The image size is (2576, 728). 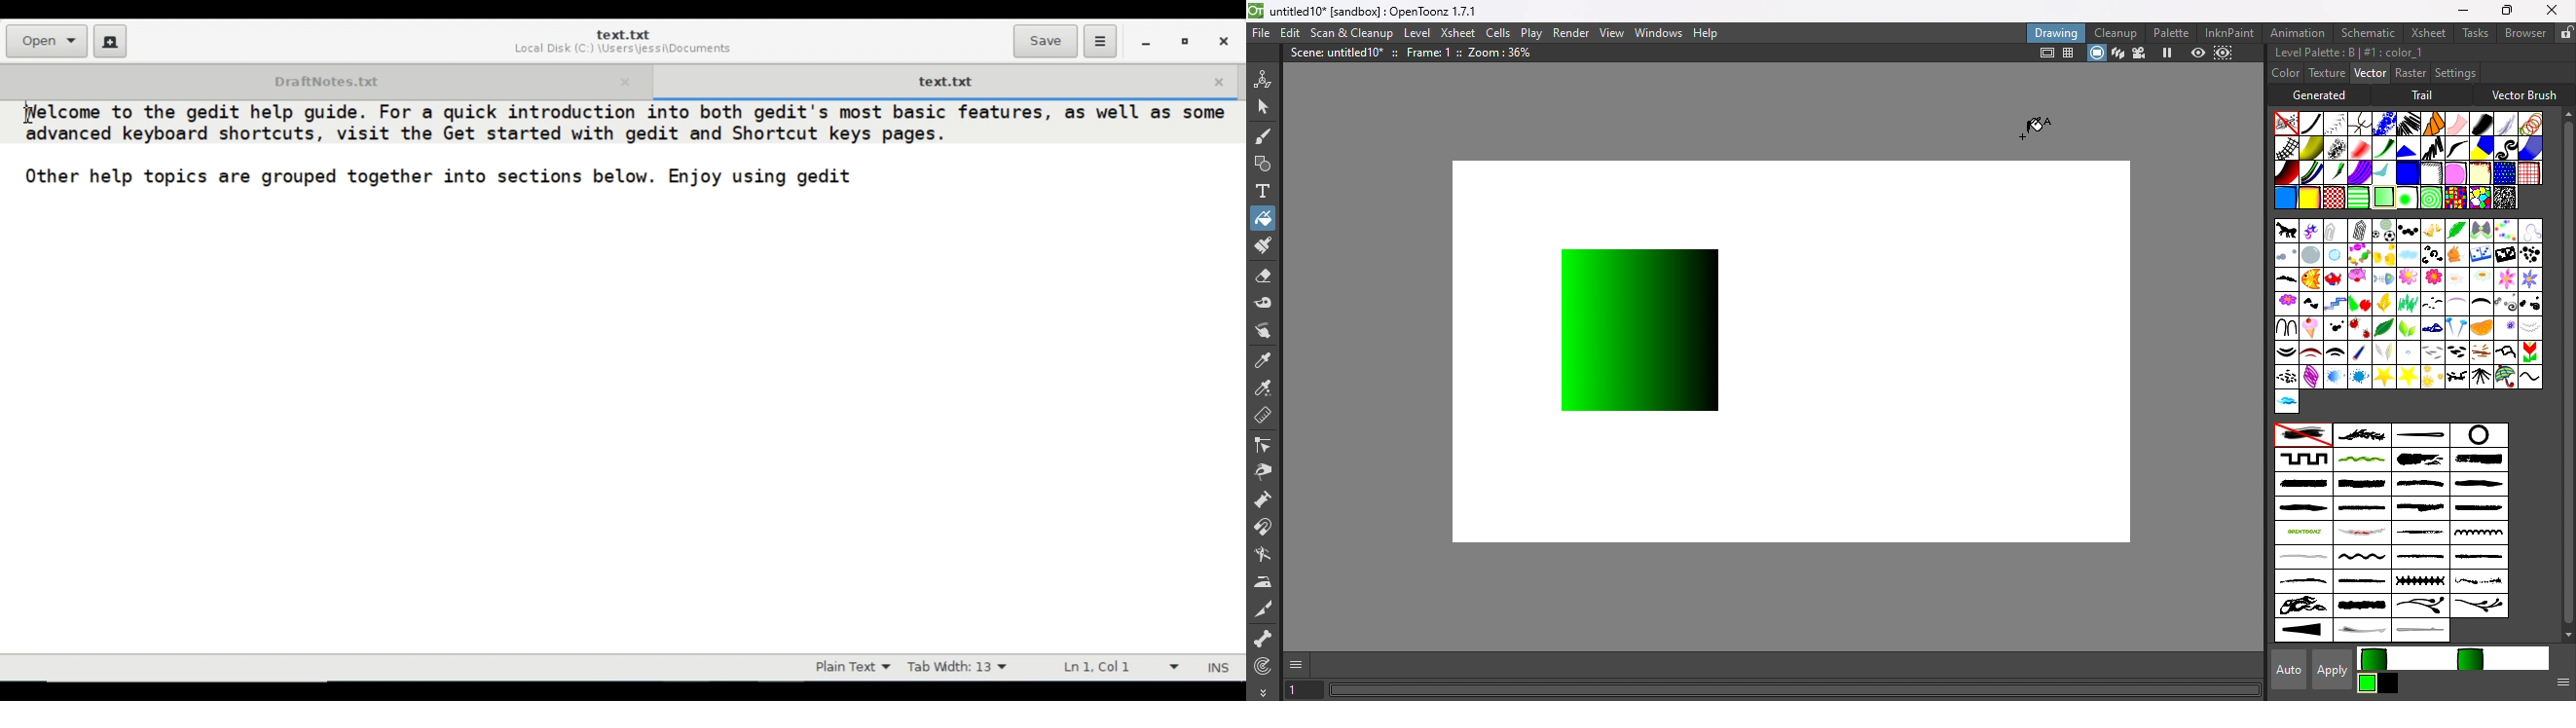 What do you see at coordinates (2311, 148) in the screenshot?
I see `Bump` at bounding box center [2311, 148].